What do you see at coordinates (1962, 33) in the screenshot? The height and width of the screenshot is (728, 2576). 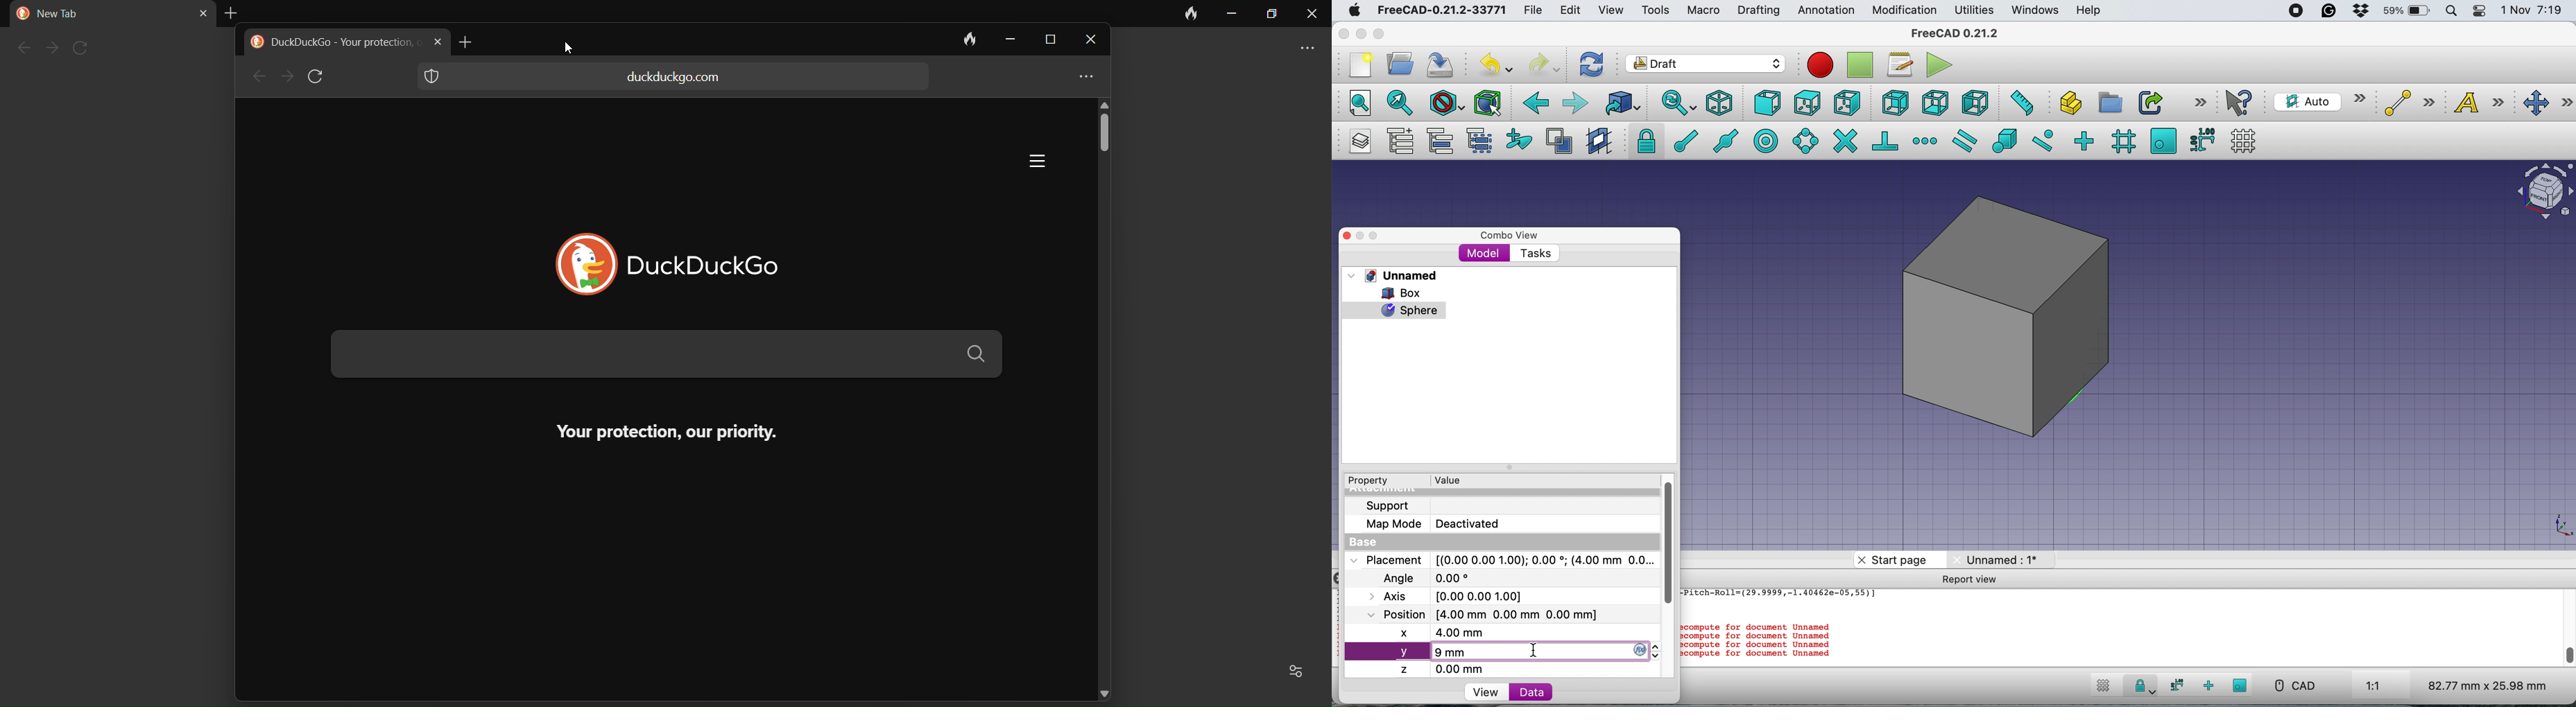 I see `freecad` at bounding box center [1962, 33].